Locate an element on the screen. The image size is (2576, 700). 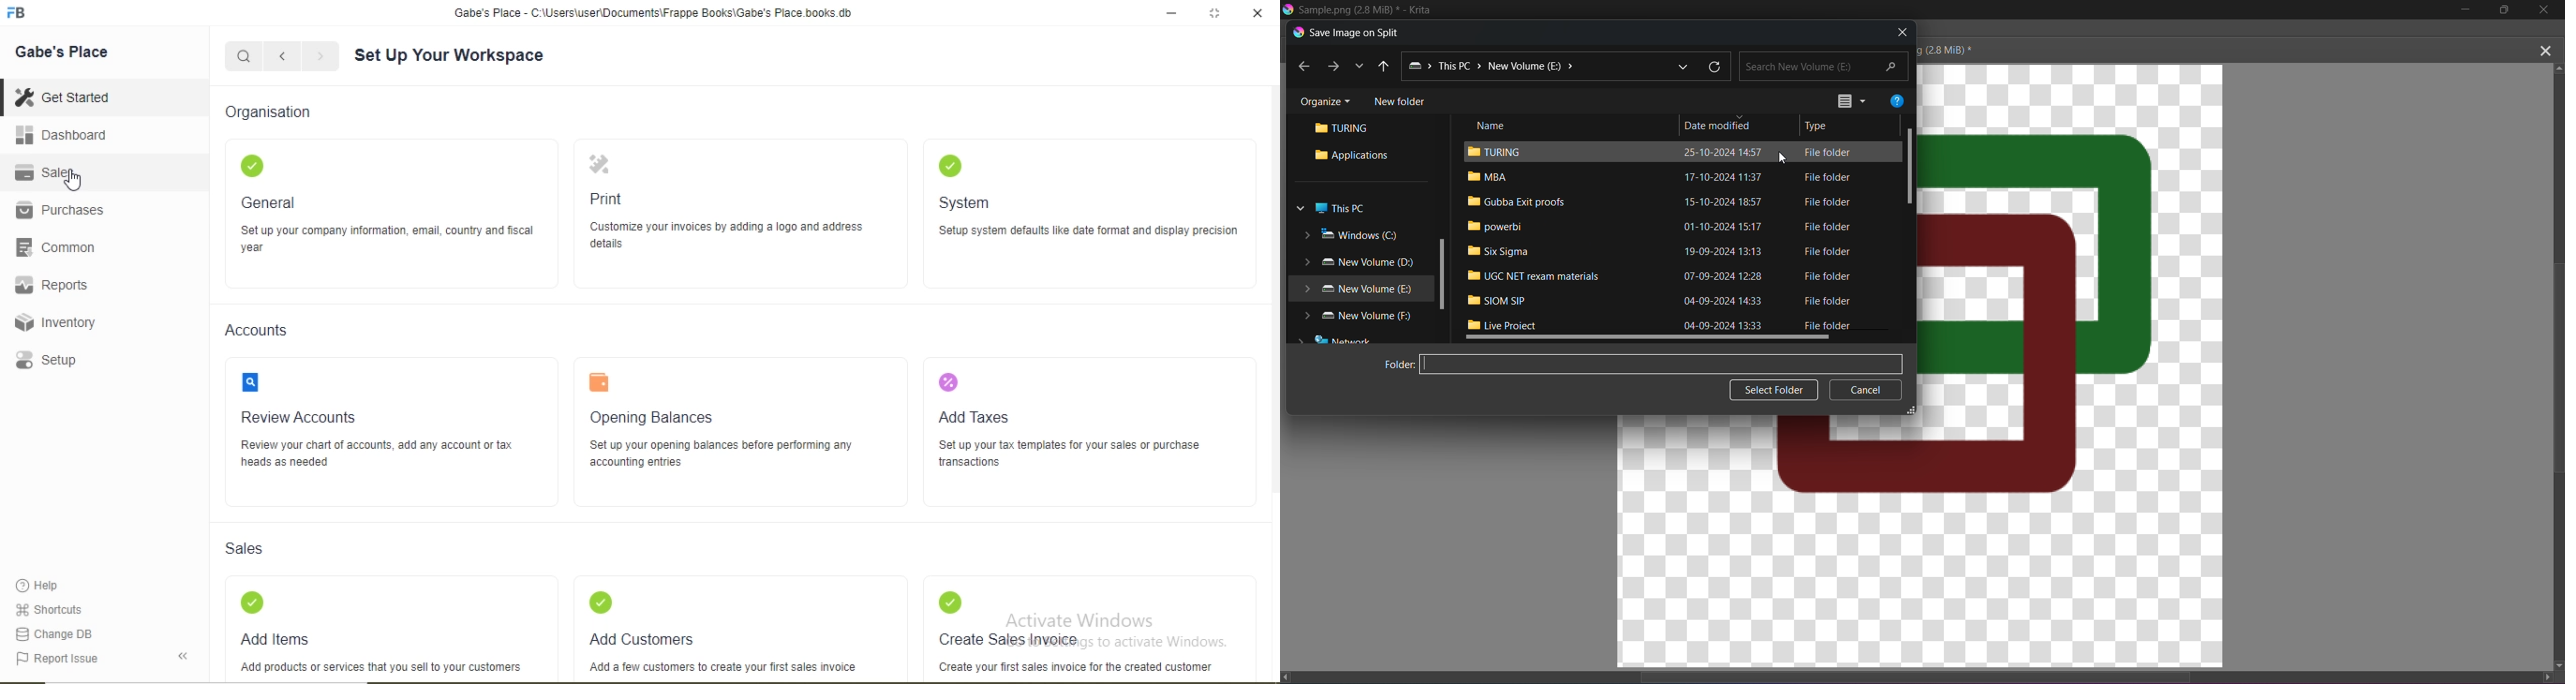
New Volume (F) is located at coordinates (1354, 315).